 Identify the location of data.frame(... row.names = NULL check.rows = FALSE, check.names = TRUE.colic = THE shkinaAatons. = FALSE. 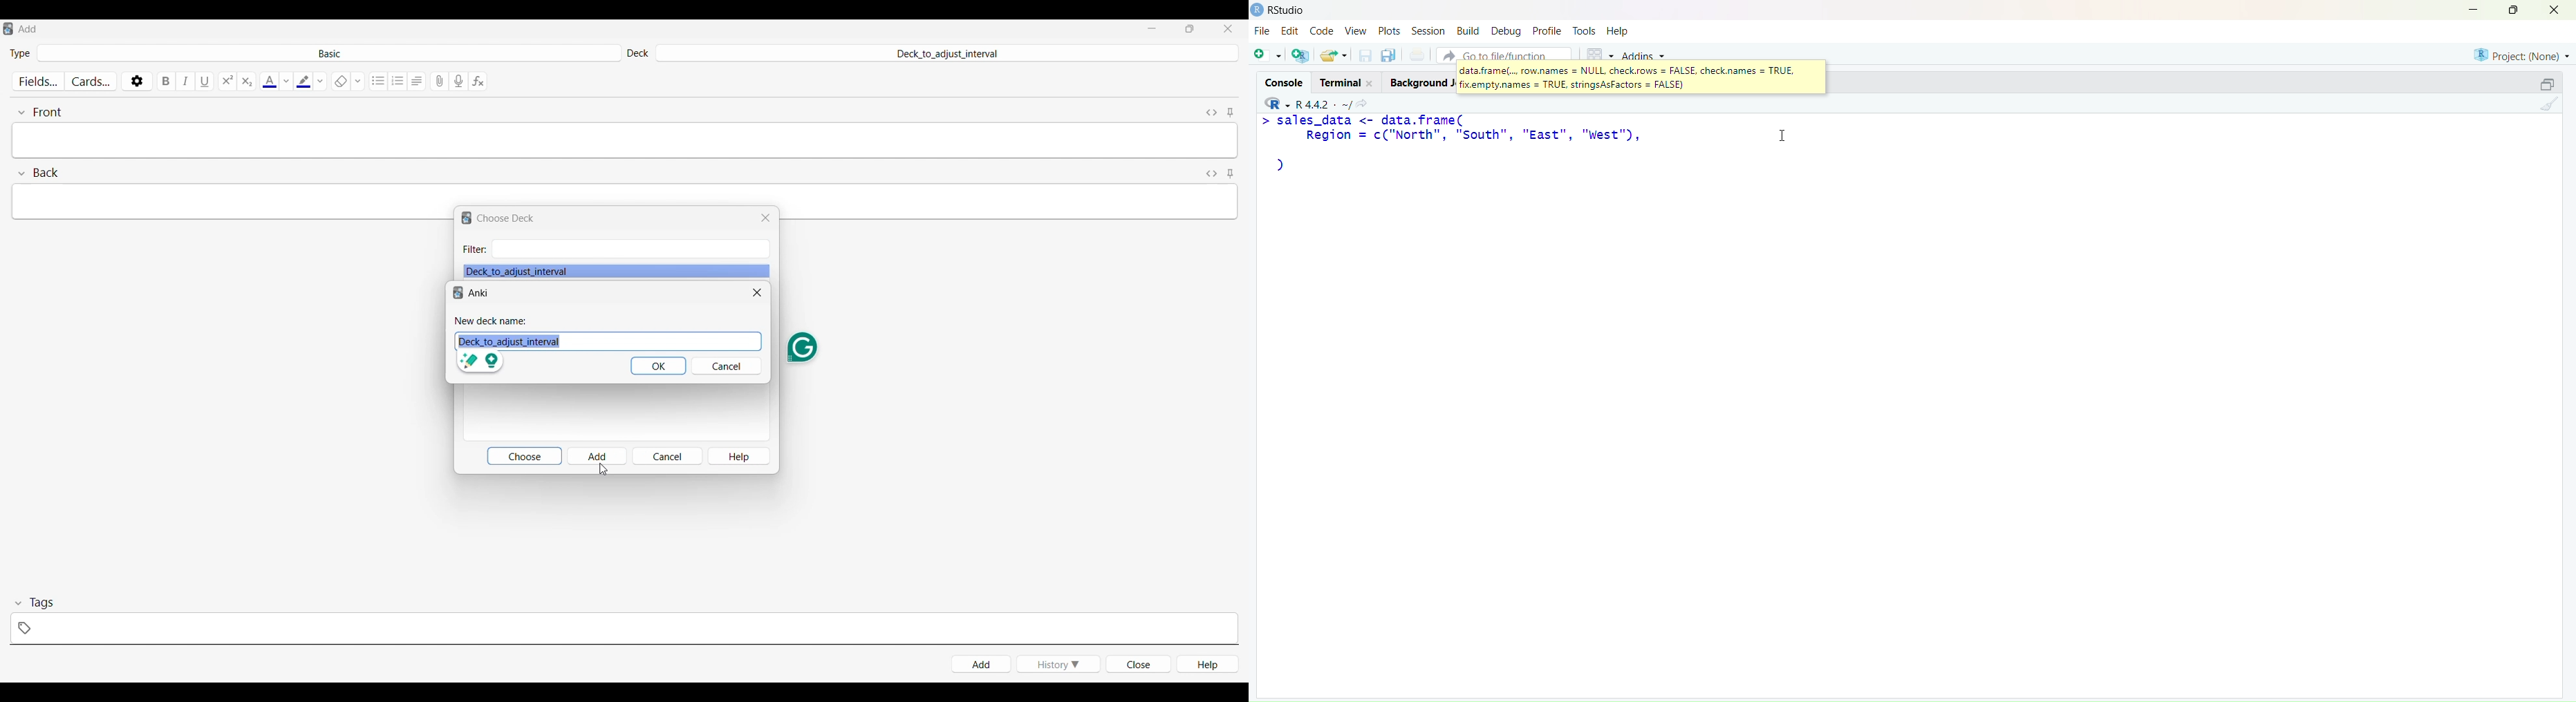
(1641, 77).